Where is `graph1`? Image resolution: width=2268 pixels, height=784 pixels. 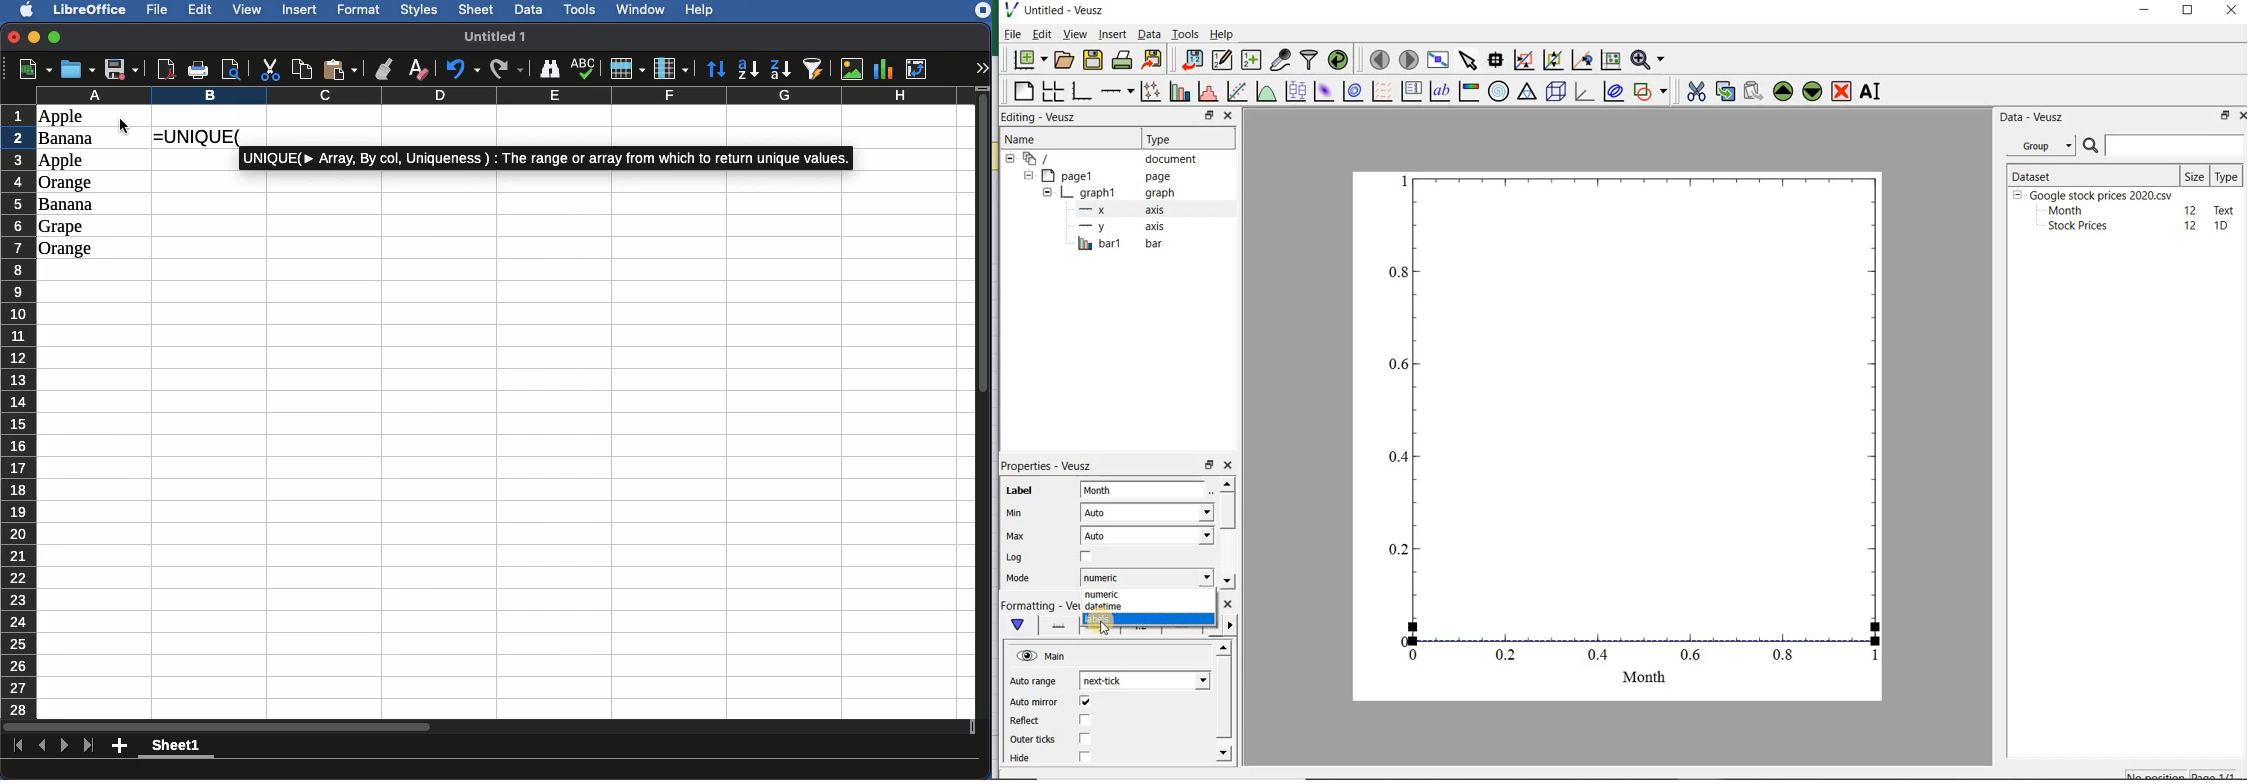 graph1 is located at coordinates (1106, 194).